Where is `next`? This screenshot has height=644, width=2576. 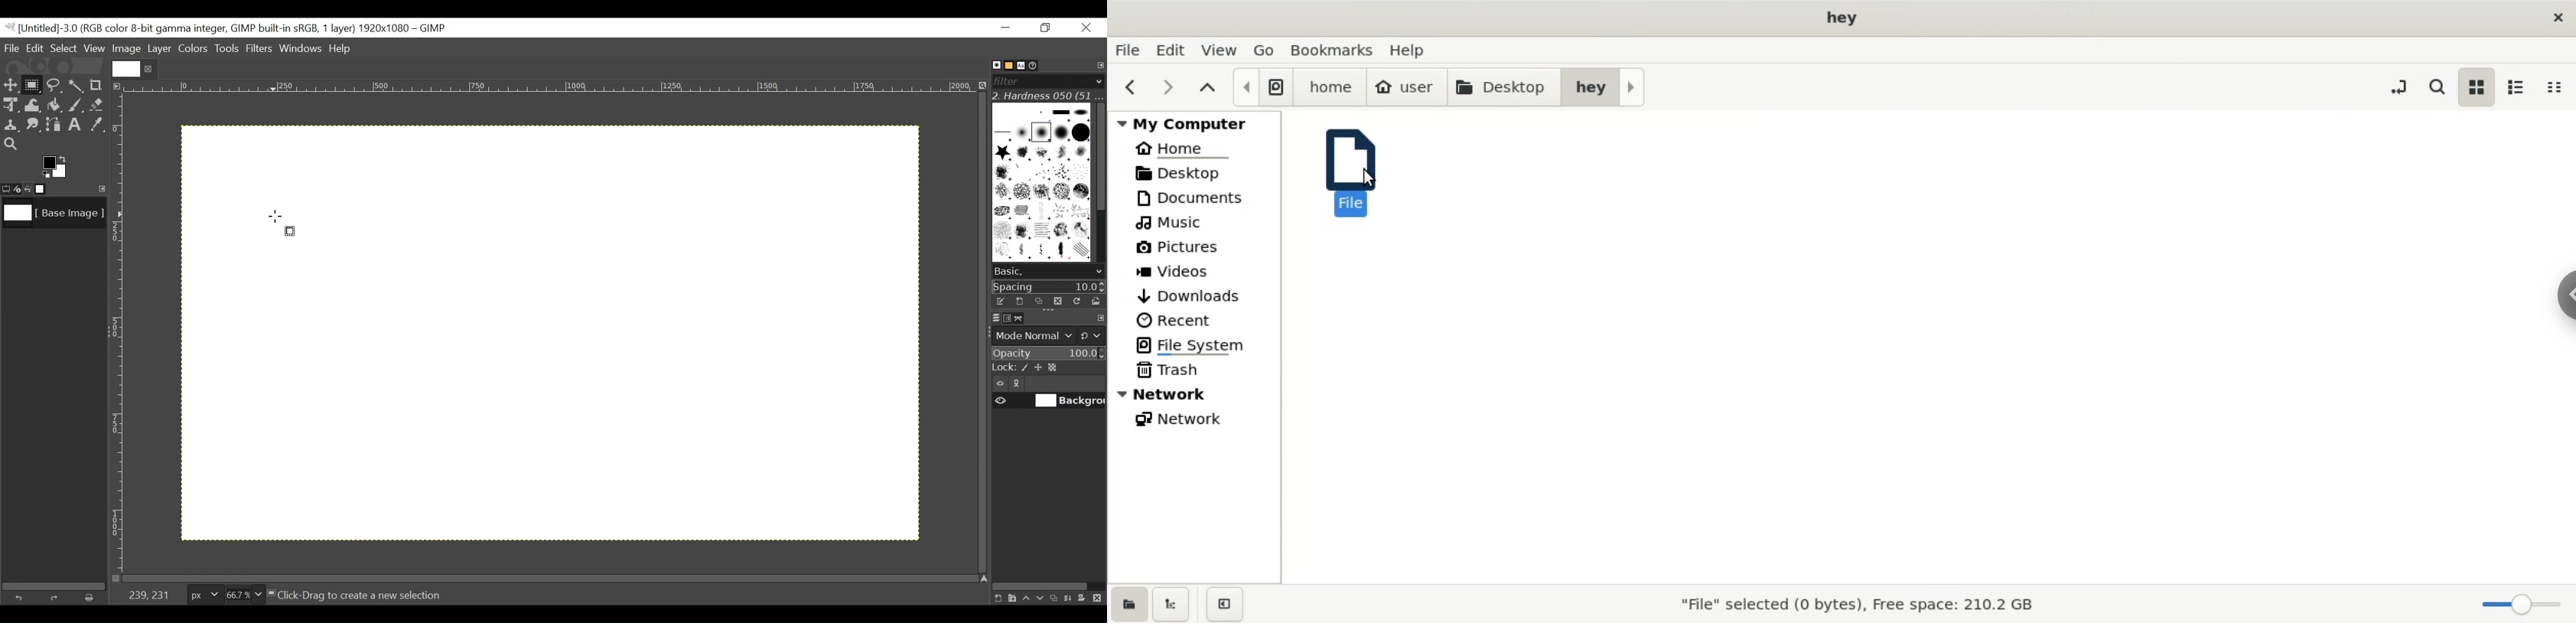 next is located at coordinates (1169, 88).